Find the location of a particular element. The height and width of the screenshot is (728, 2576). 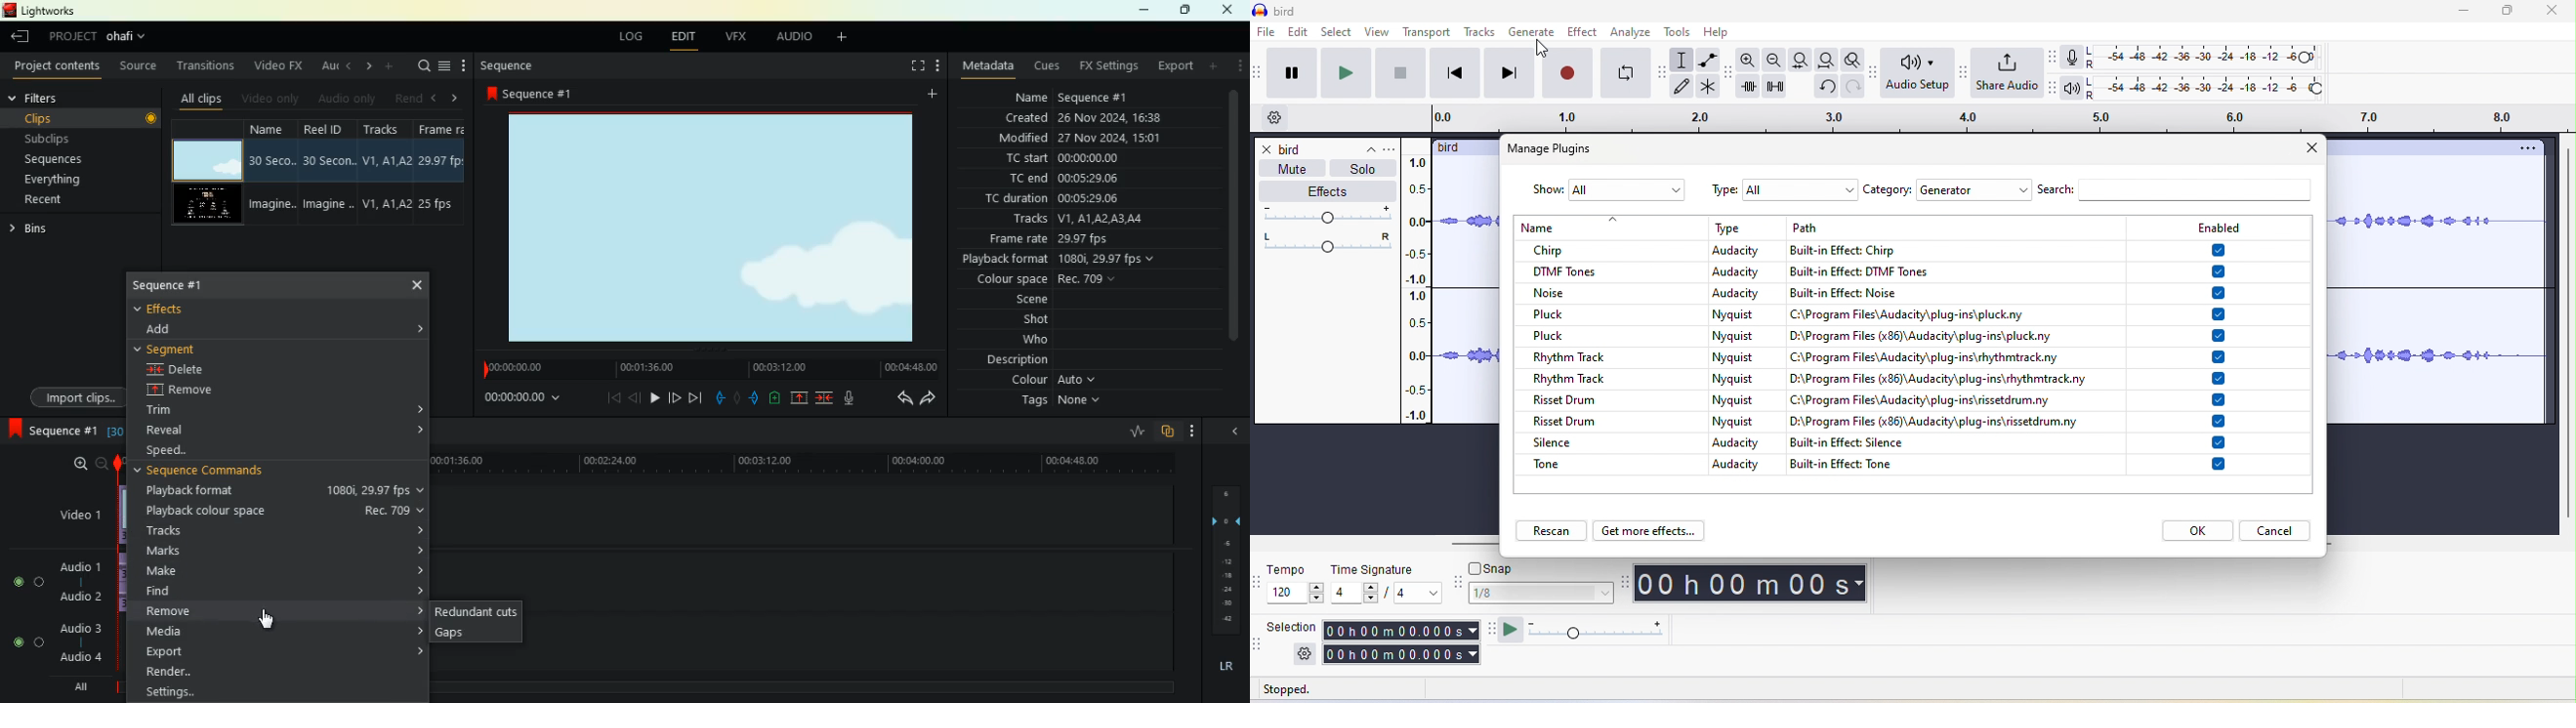

bird is located at coordinates (1449, 147).